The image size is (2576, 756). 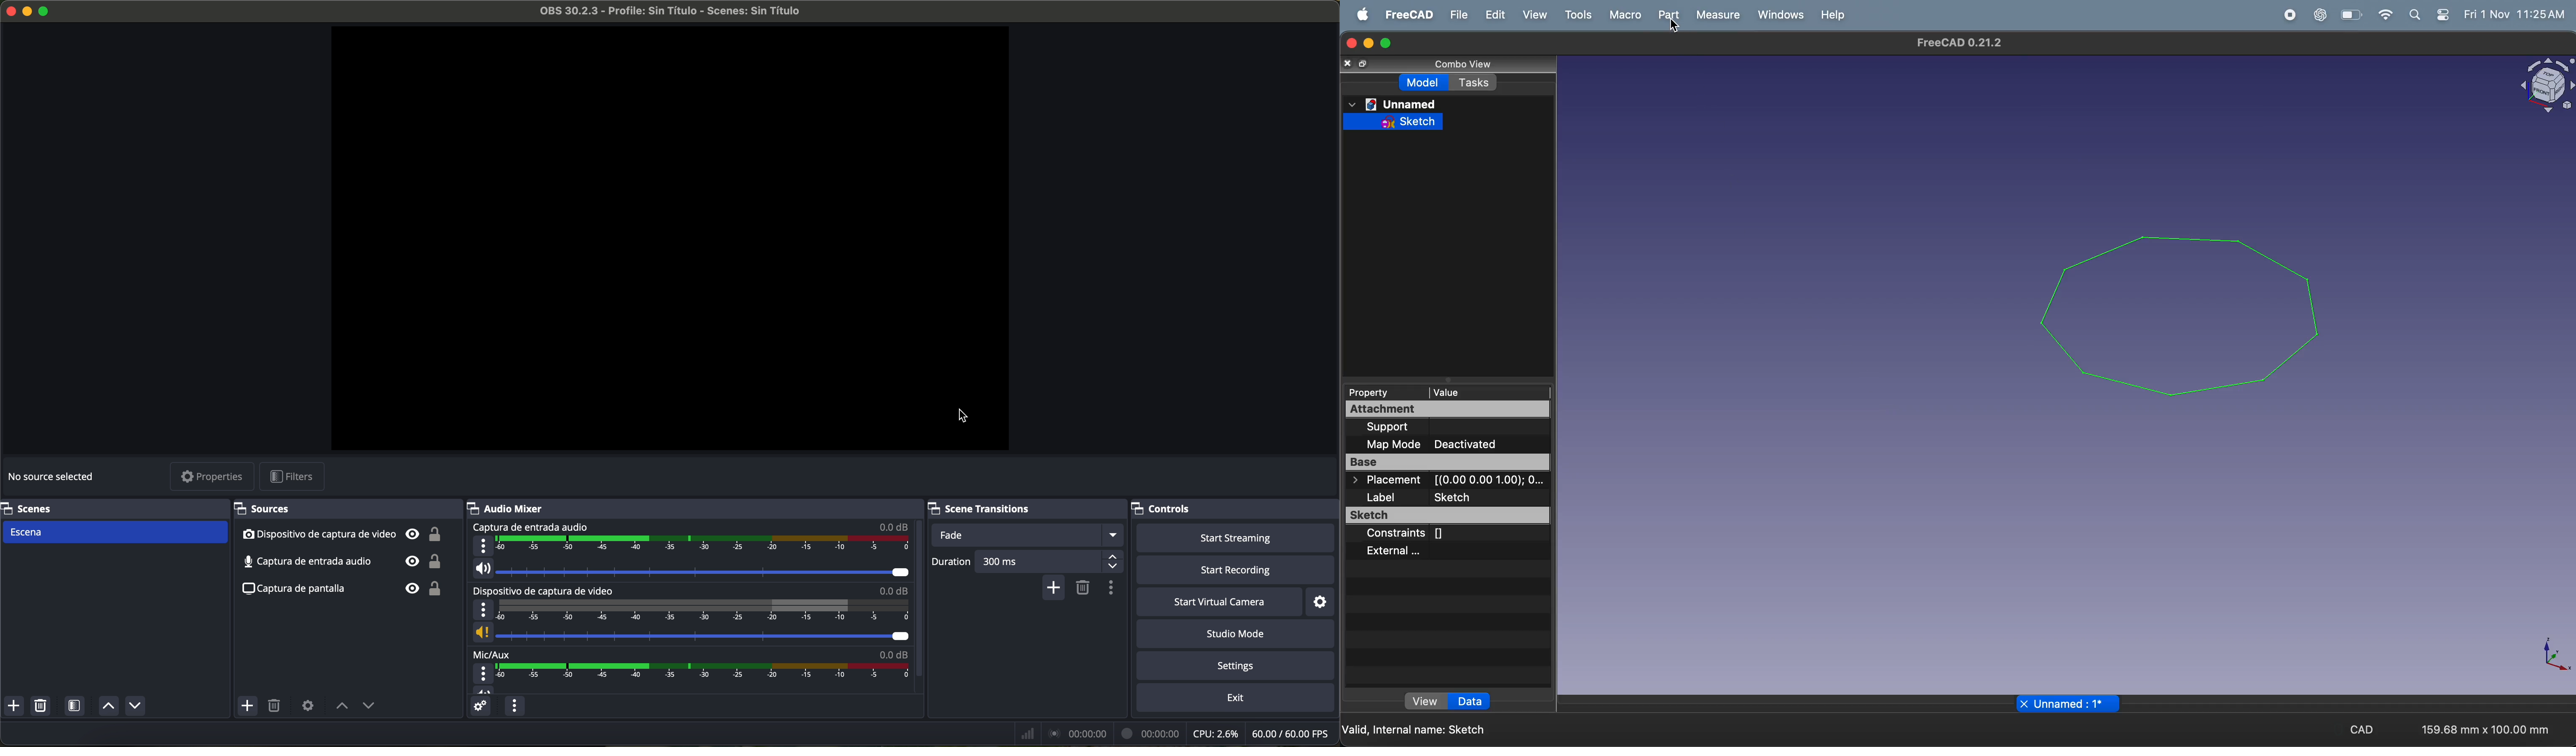 I want to click on add sources, so click(x=249, y=707).